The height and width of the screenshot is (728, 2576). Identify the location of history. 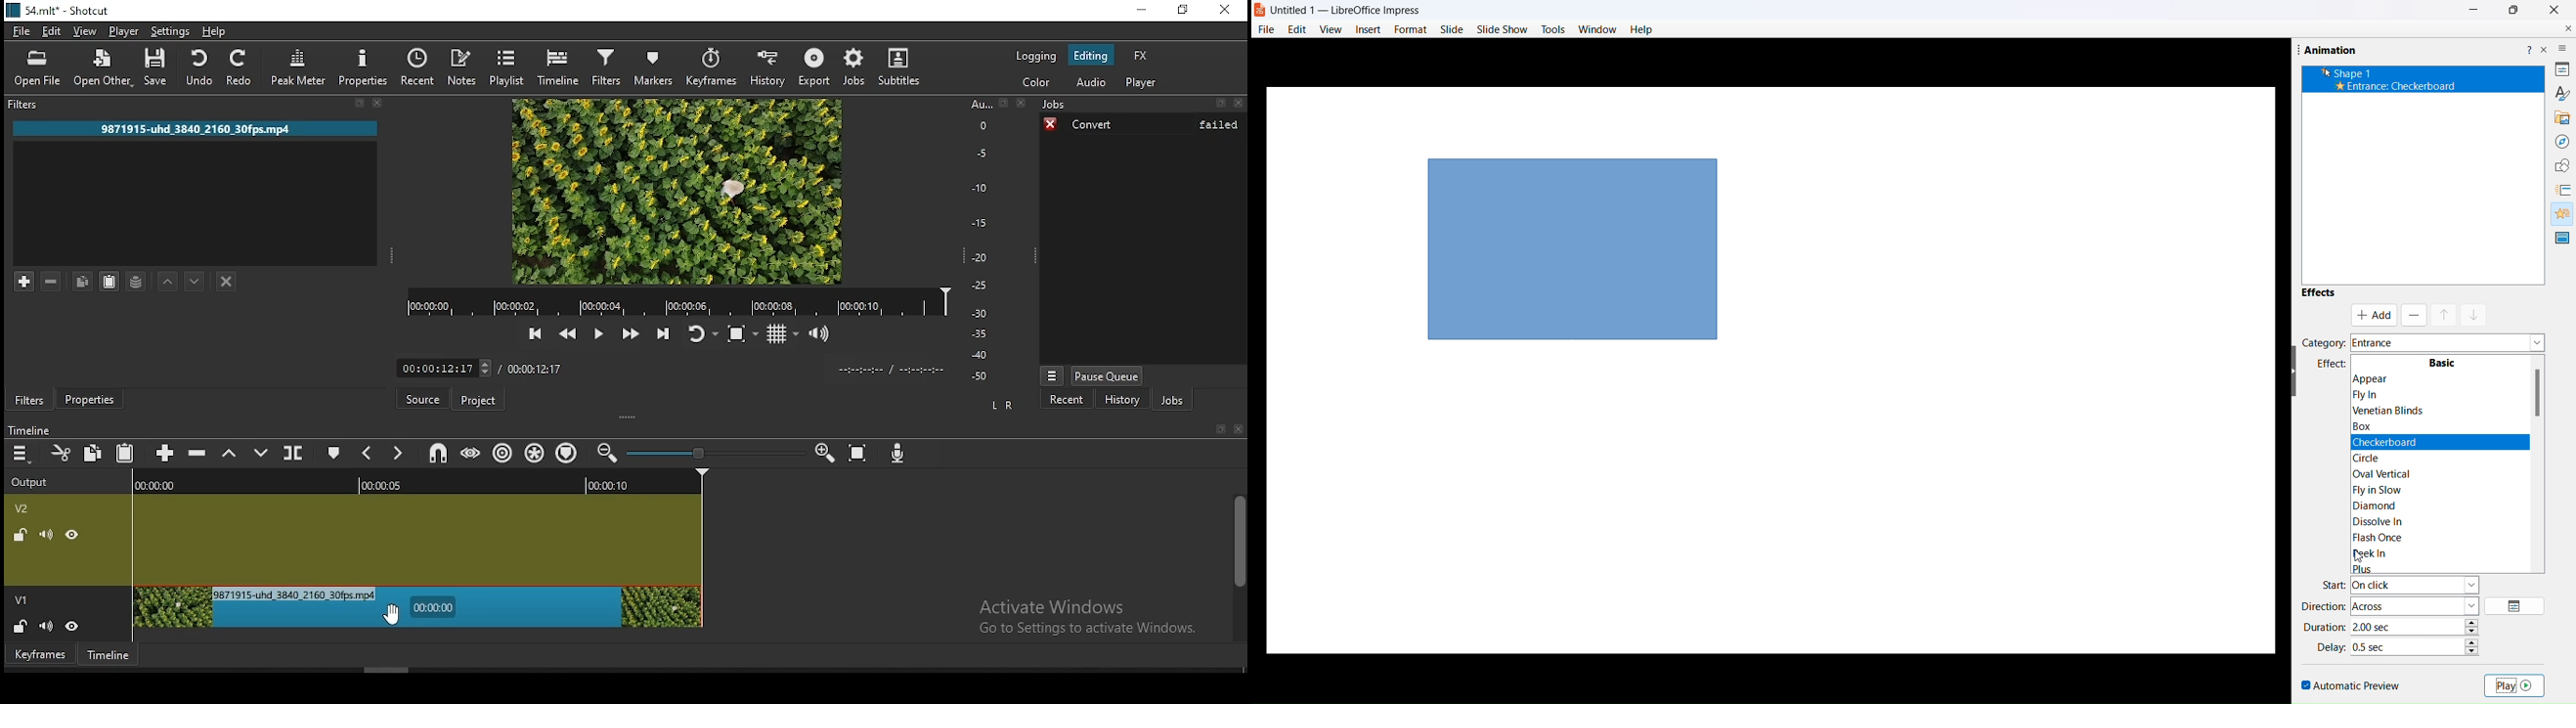
(769, 65).